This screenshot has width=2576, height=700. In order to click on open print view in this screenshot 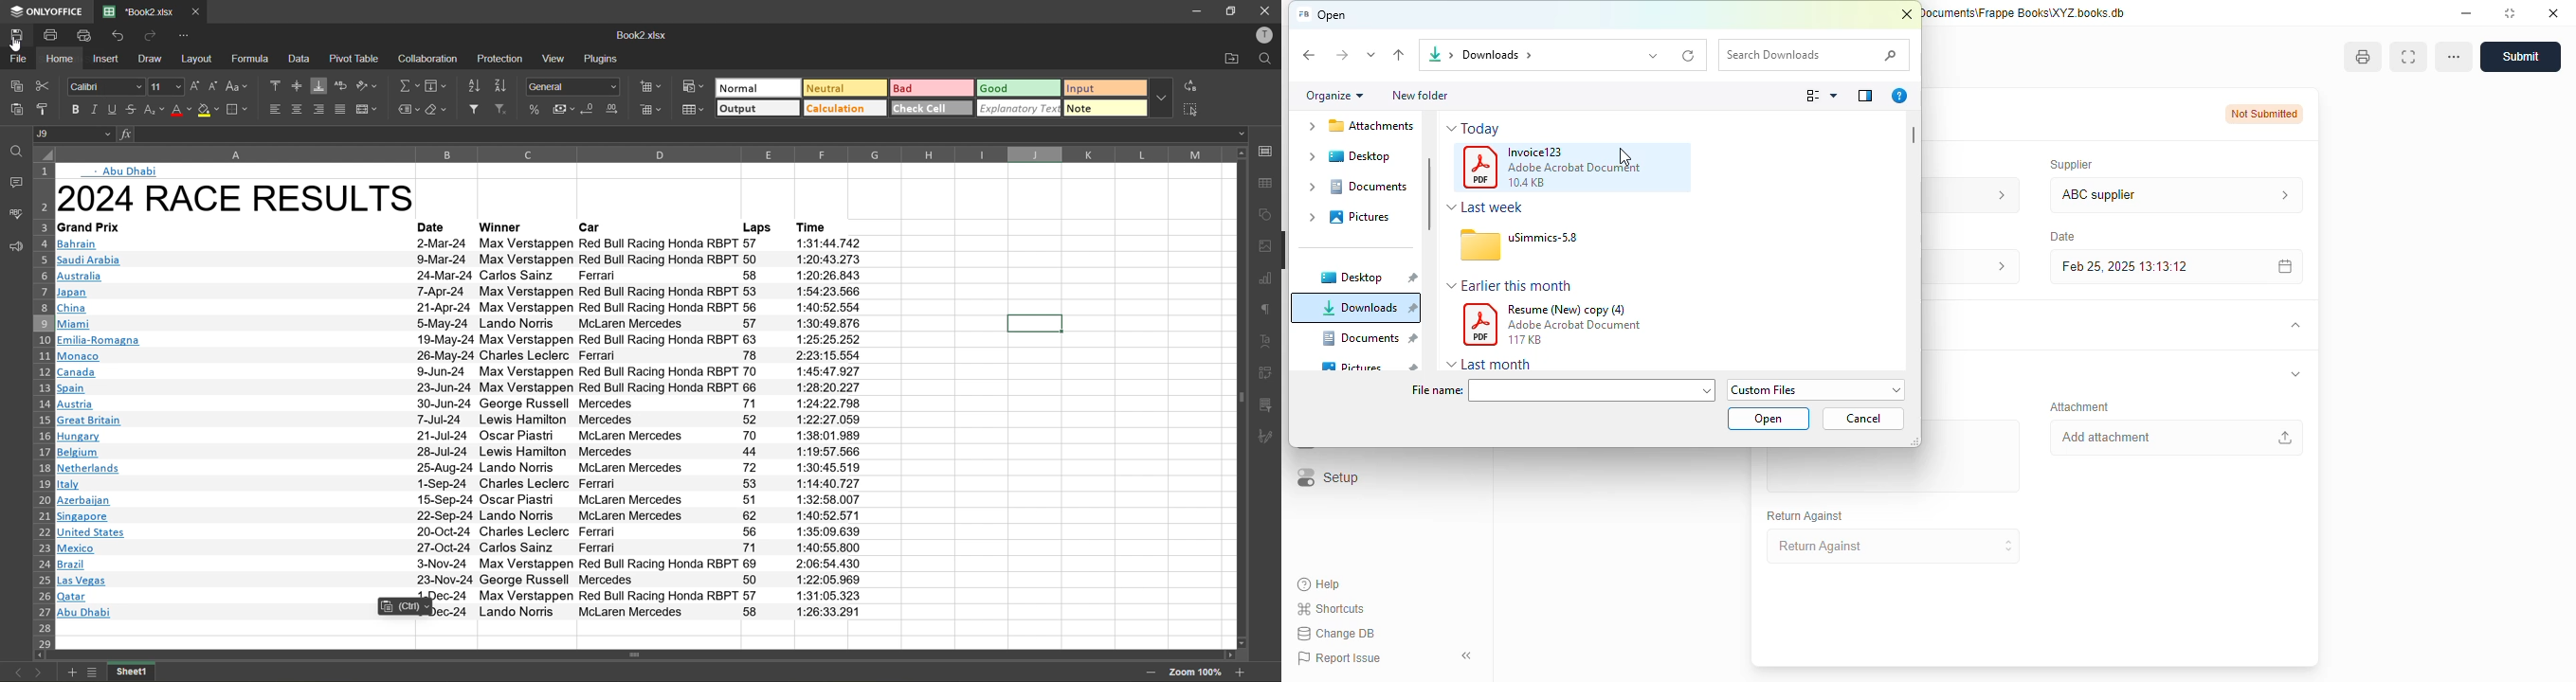, I will do `click(2363, 57)`.